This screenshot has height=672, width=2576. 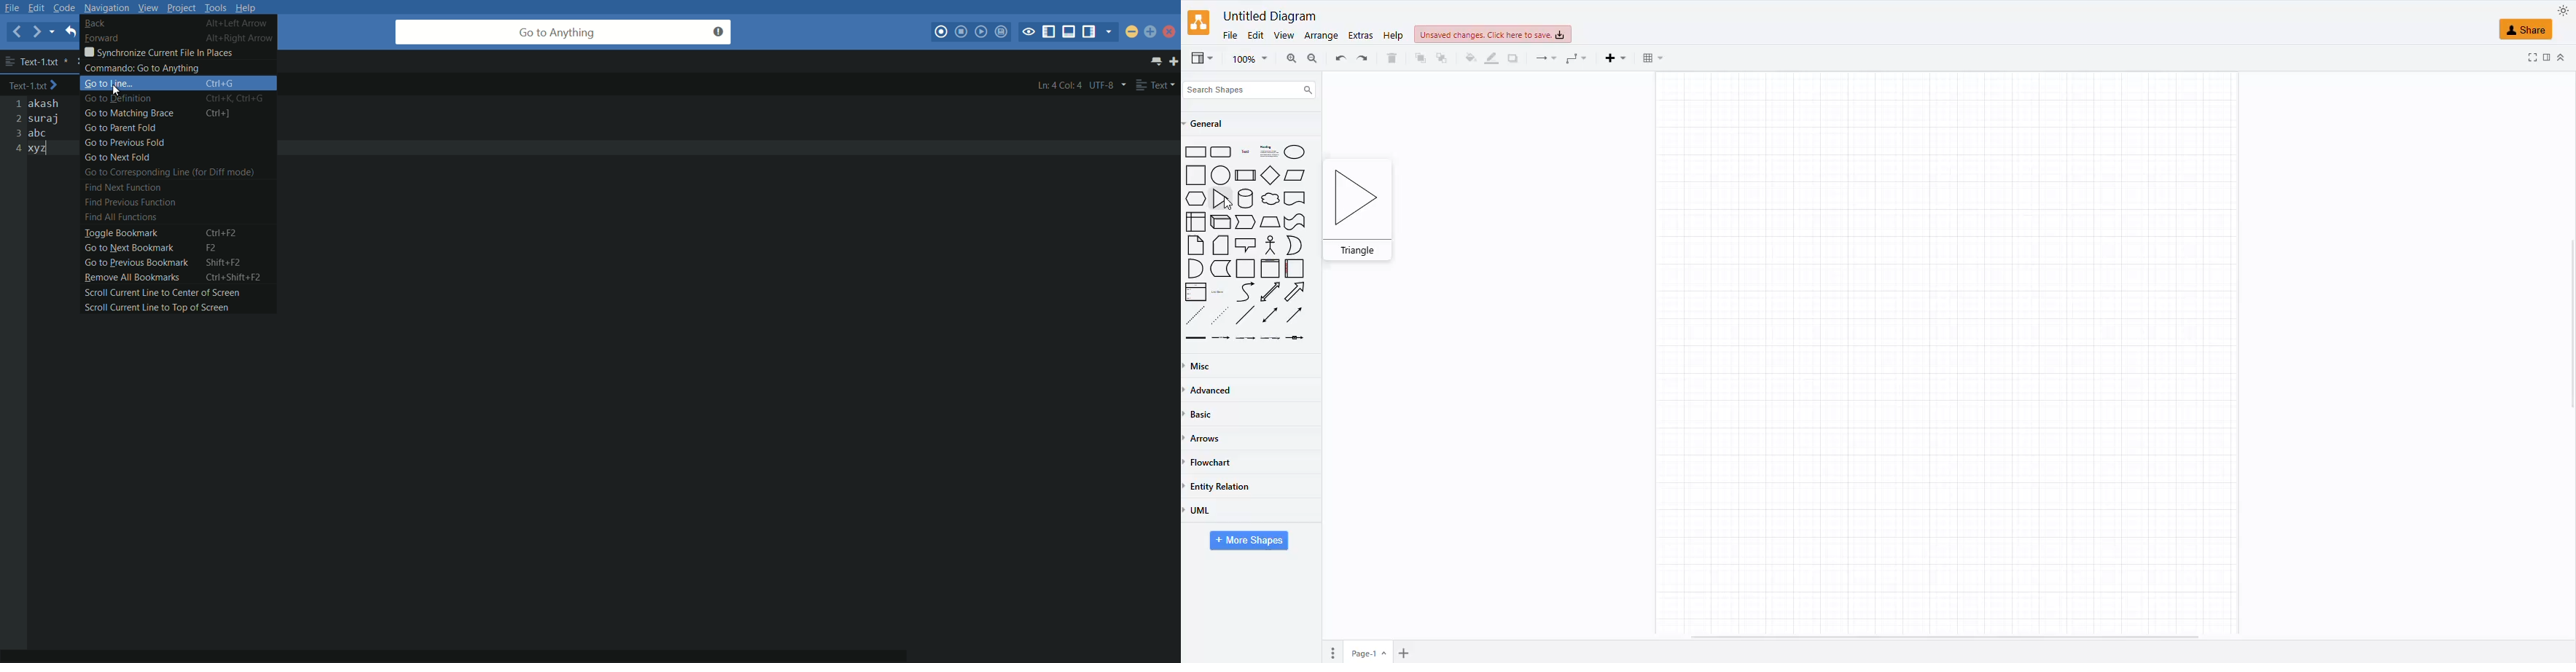 I want to click on close, so click(x=1171, y=34).